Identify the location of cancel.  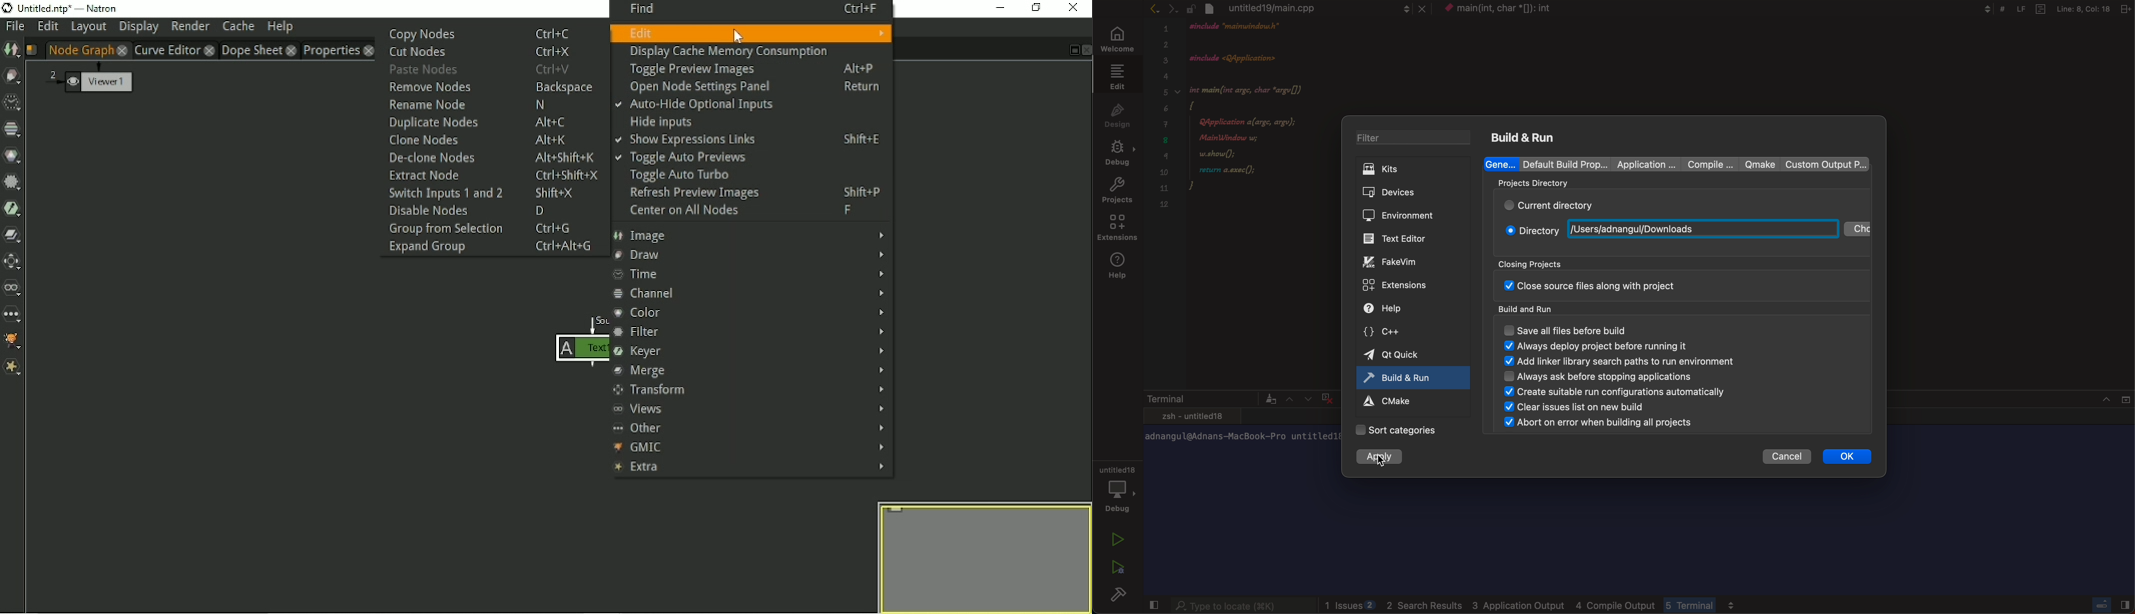
(1788, 456).